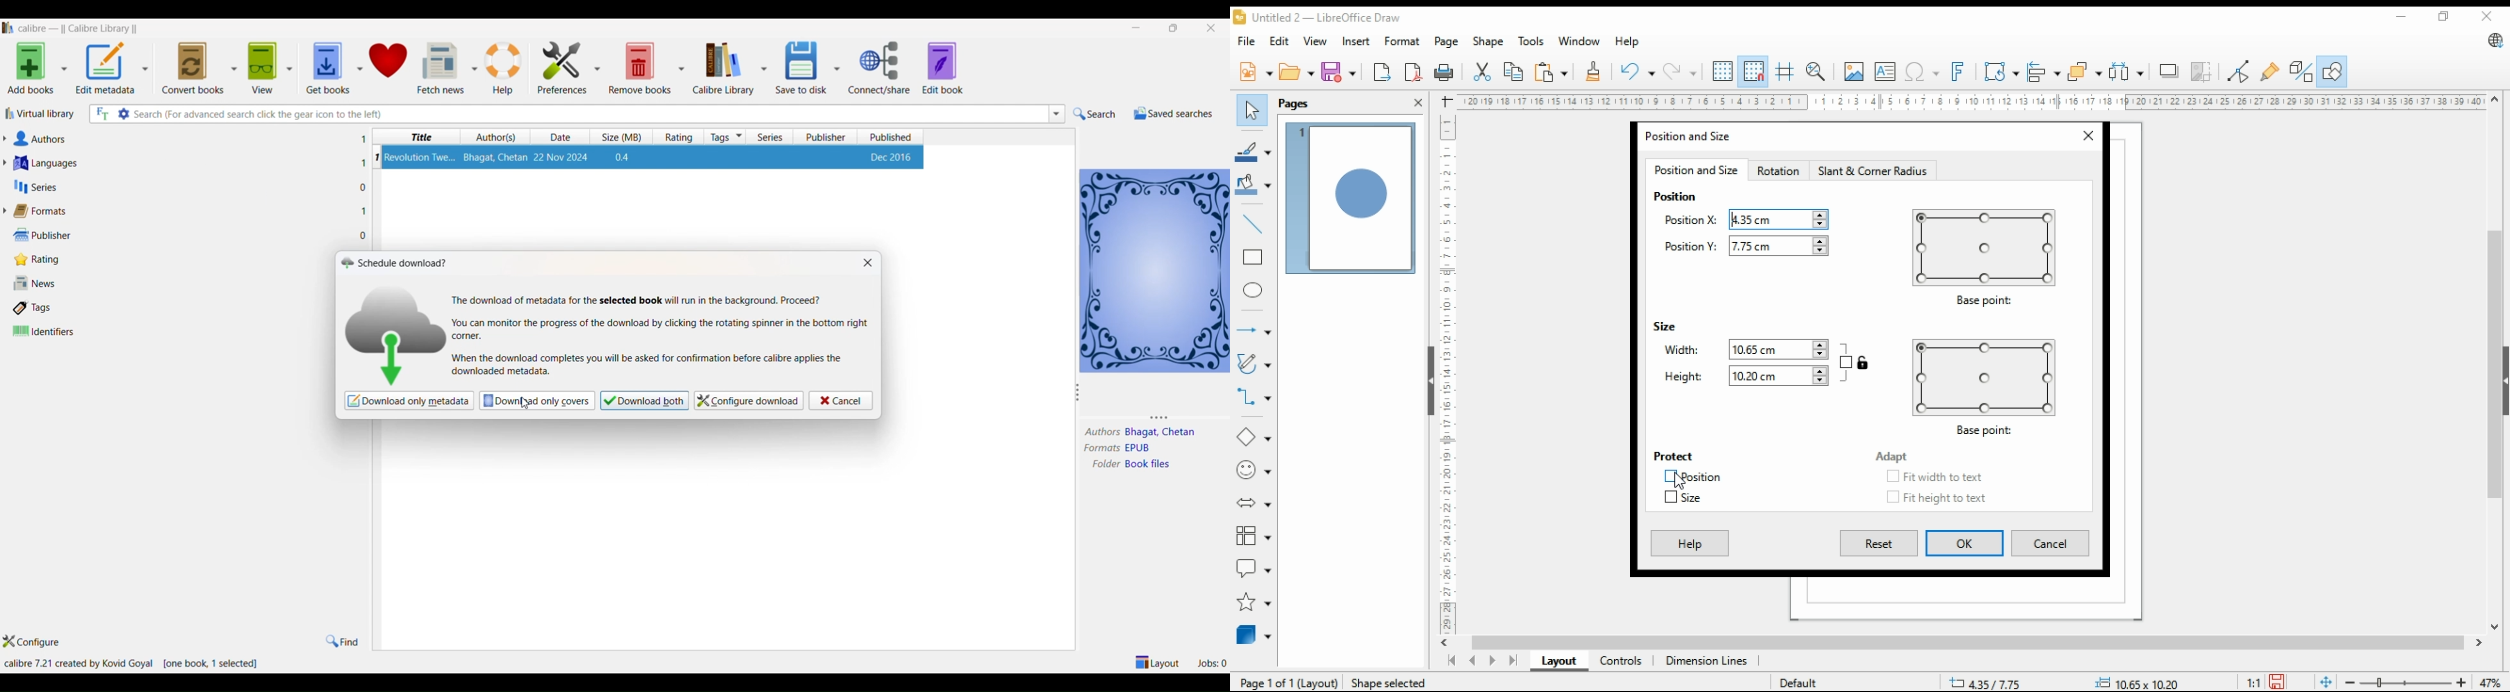 The width and height of the screenshot is (2520, 700). What do you see at coordinates (441, 67) in the screenshot?
I see `fetch news` at bounding box center [441, 67].